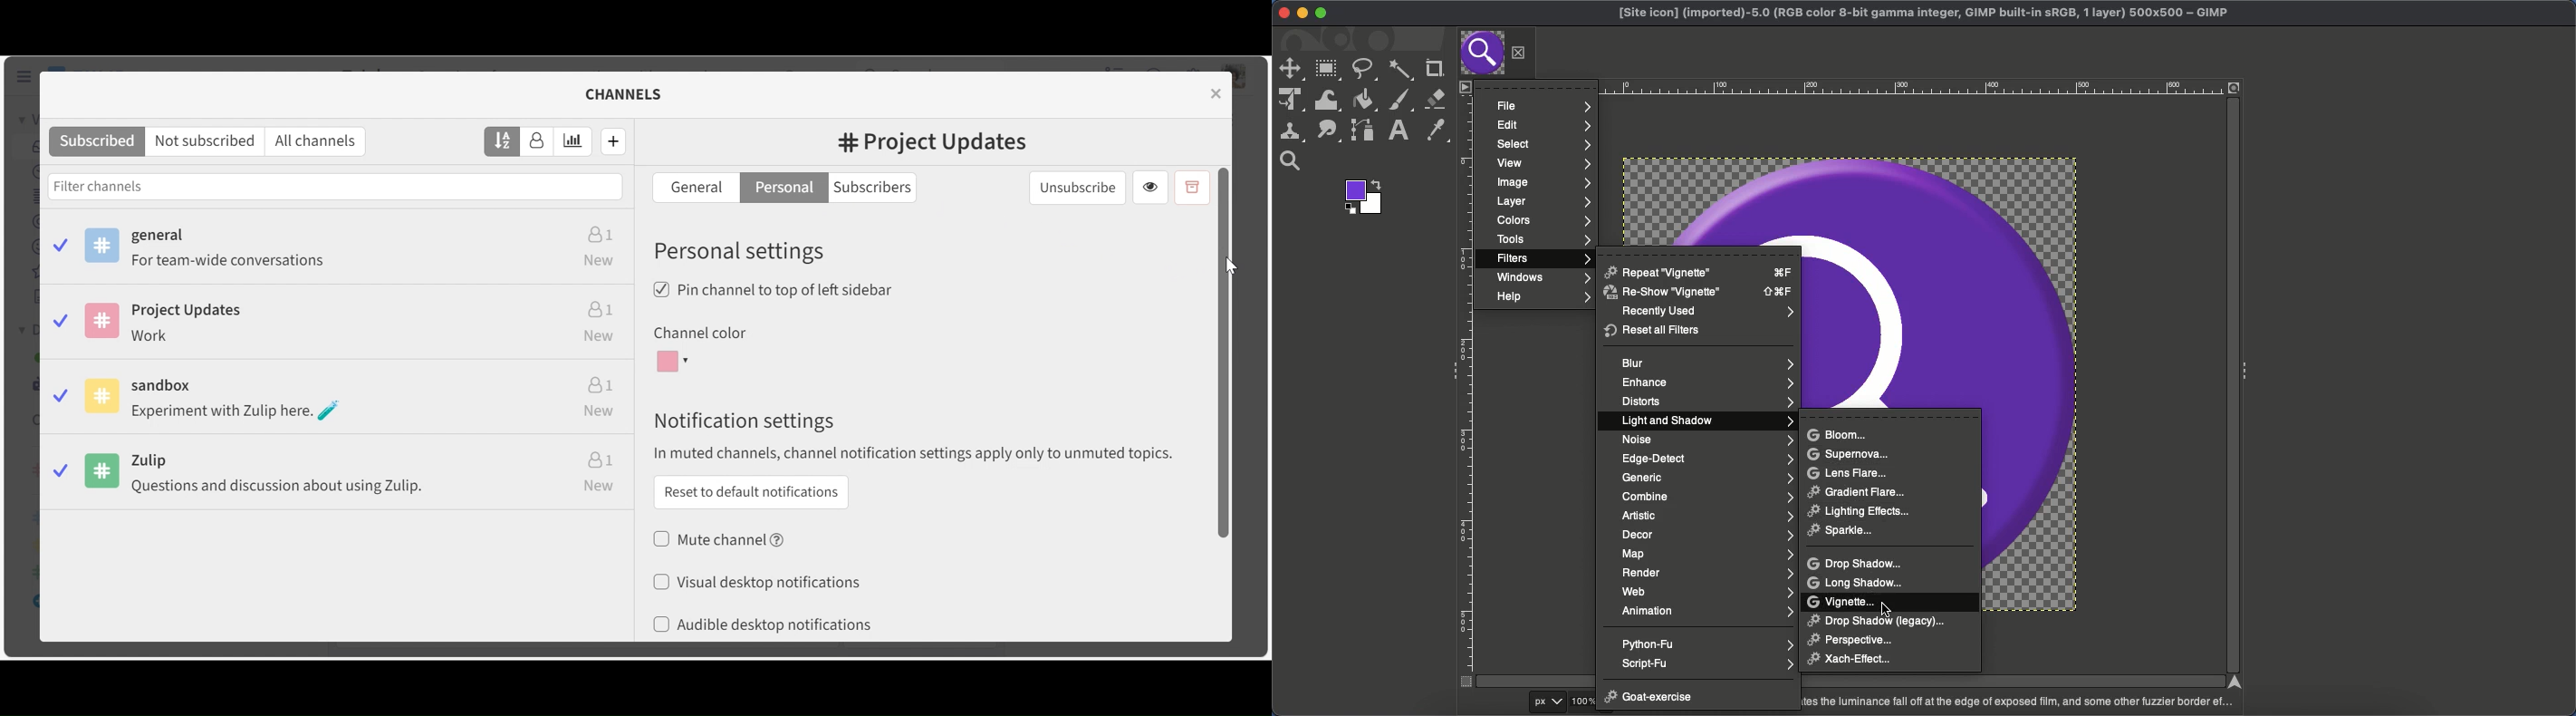  What do you see at coordinates (1191, 251) in the screenshot?
I see `Edit channel name and description` at bounding box center [1191, 251].